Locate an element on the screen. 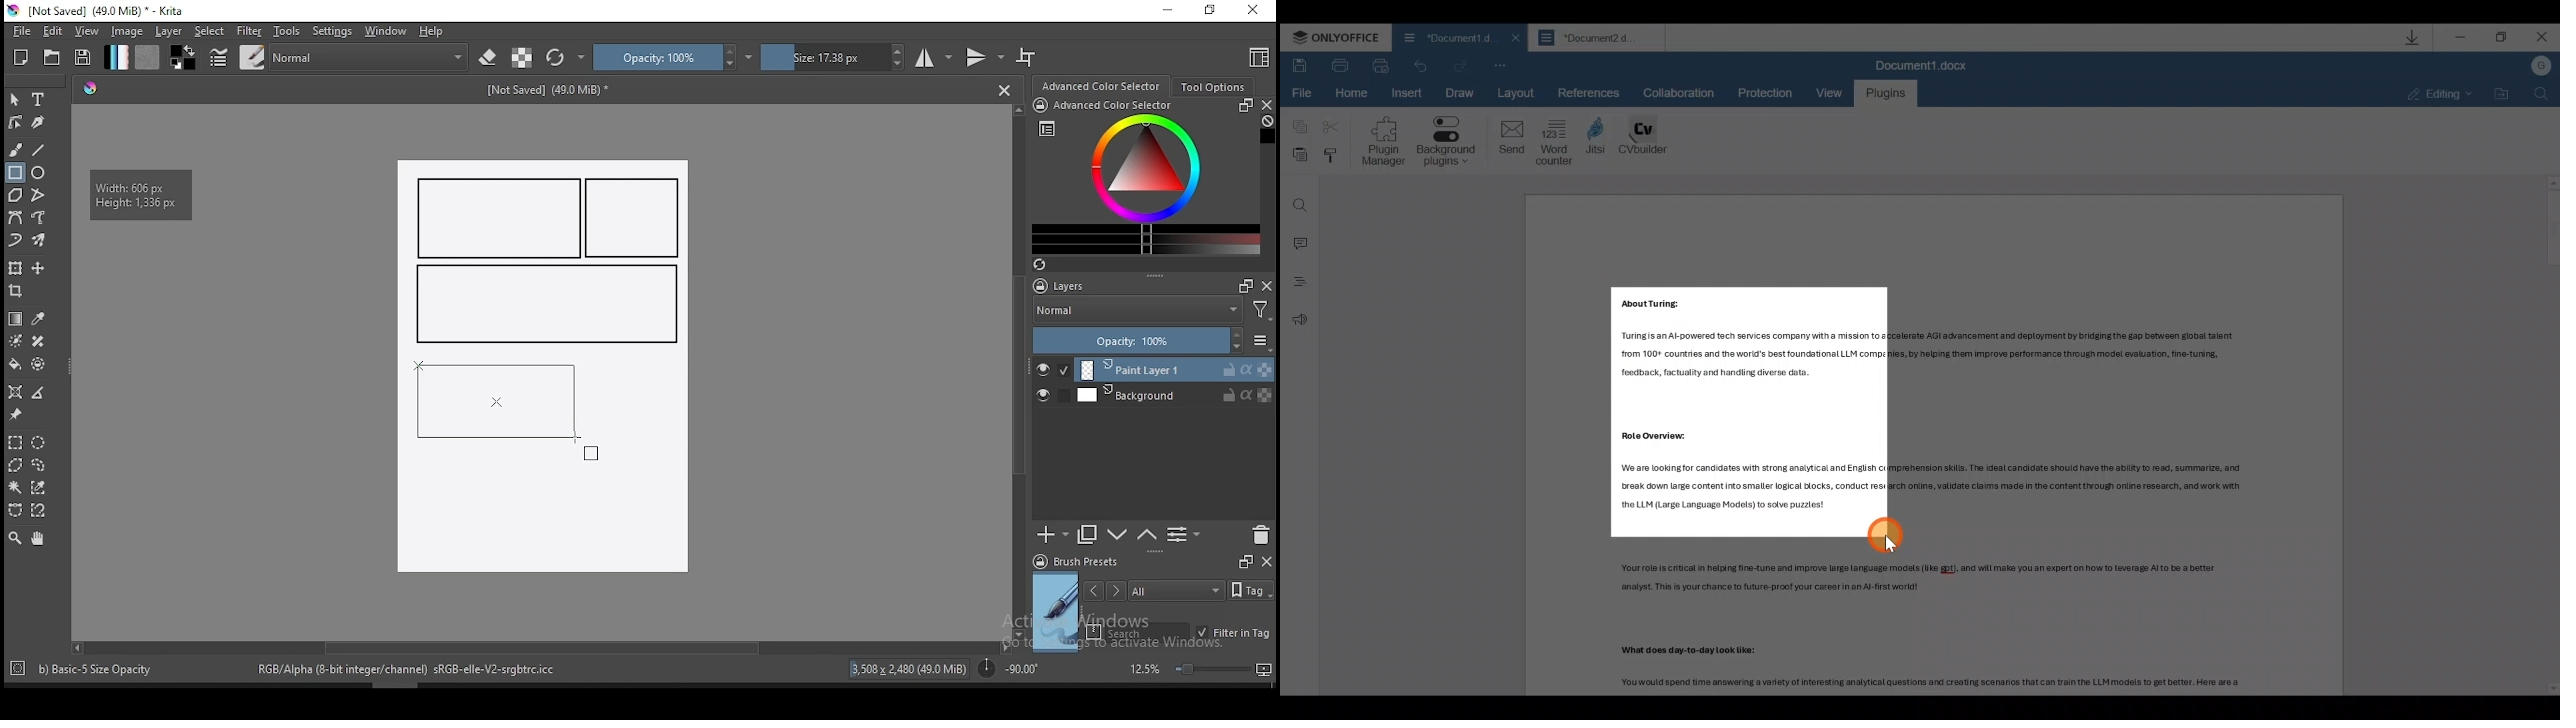 The image size is (2576, 728). zoom level is located at coordinates (1200, 668).